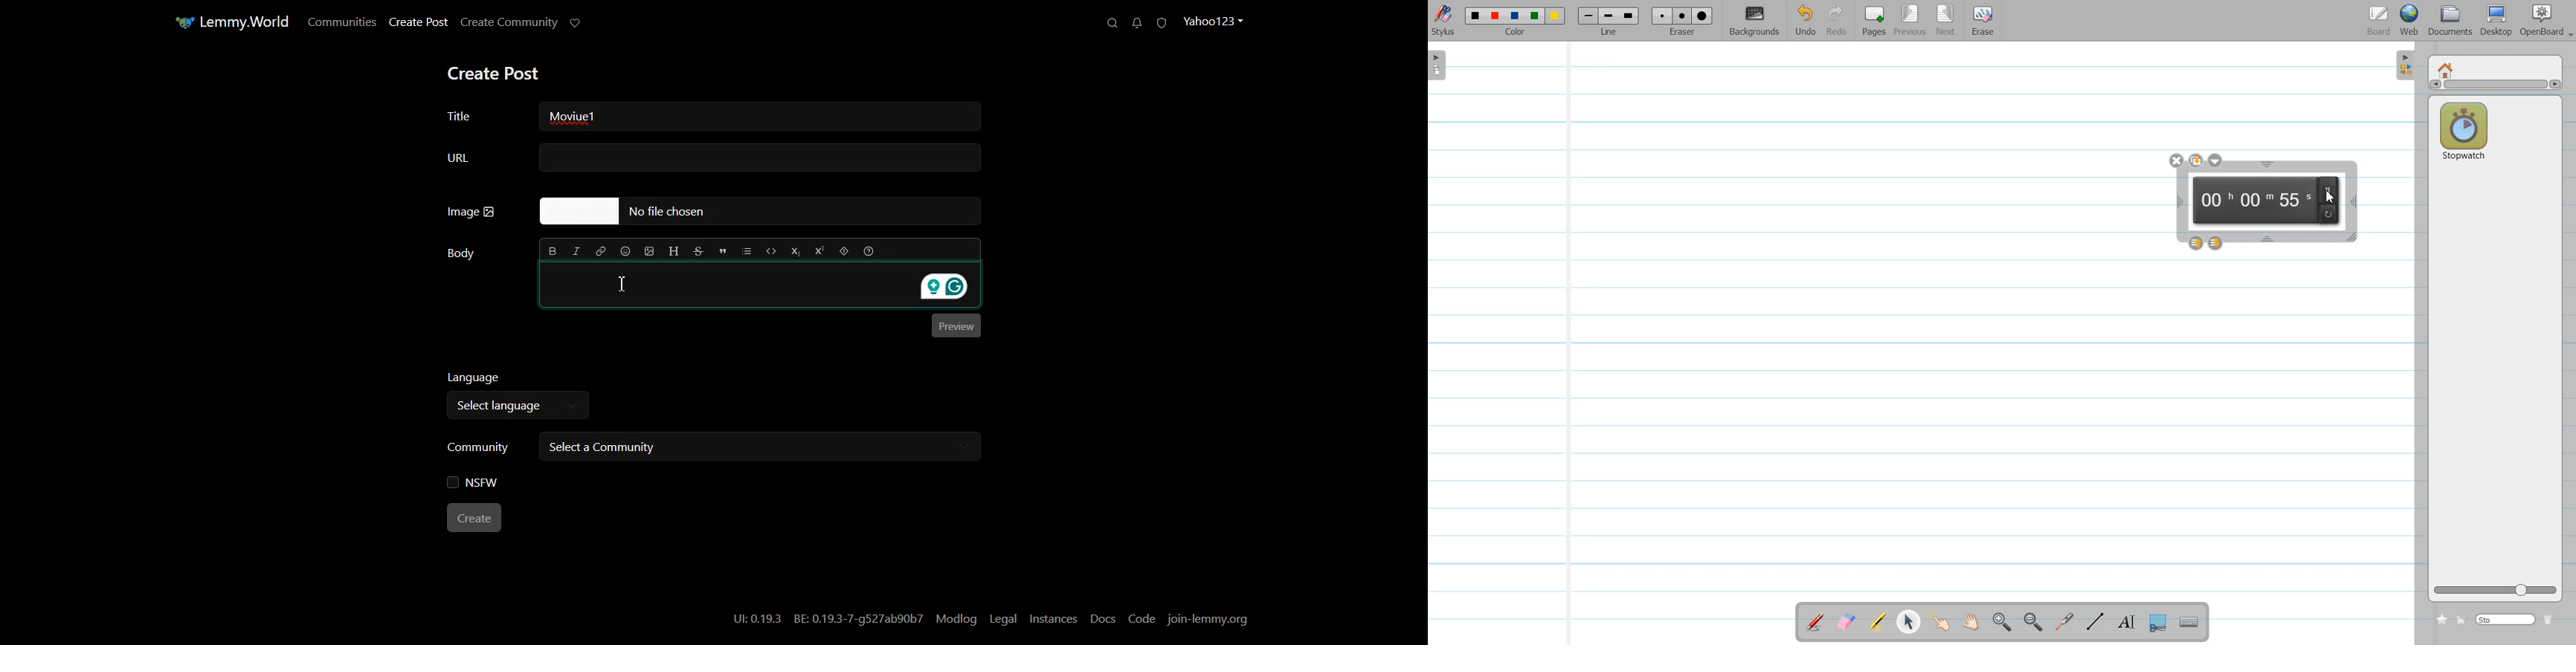 The image size is (2576, 672). I want to click on Previous, so click(1912, 21).